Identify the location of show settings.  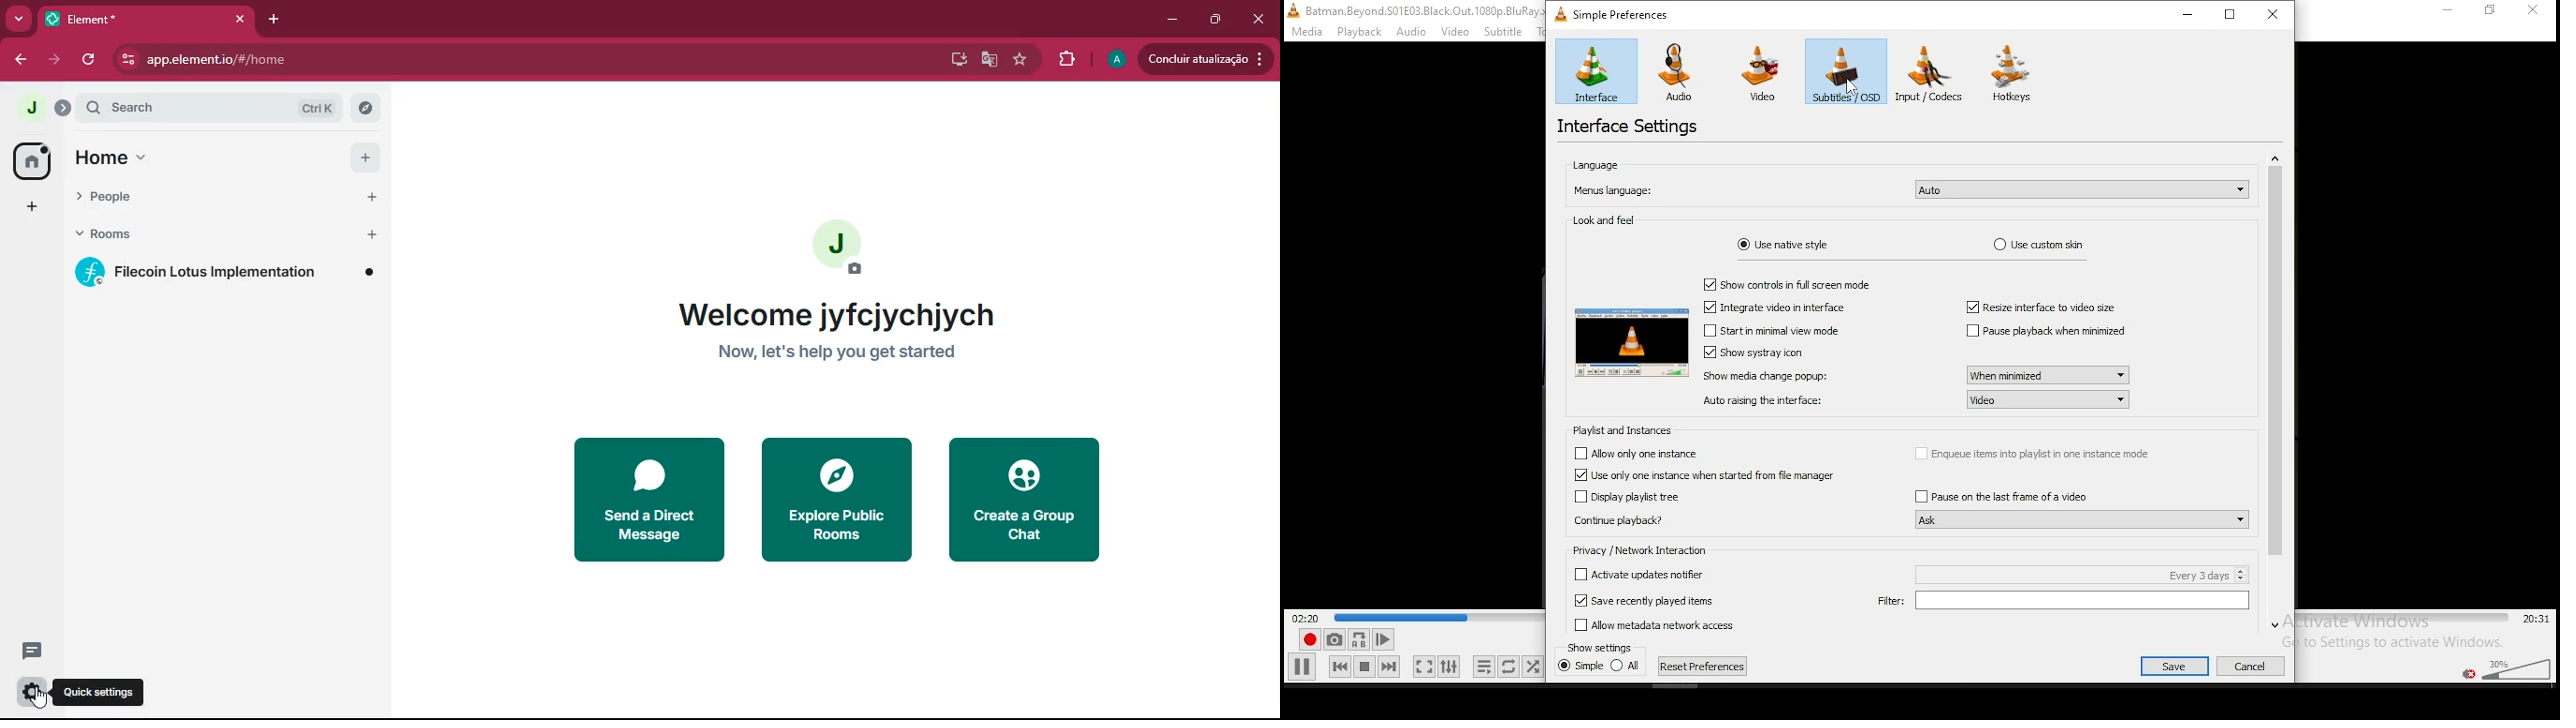
(1602, 647).